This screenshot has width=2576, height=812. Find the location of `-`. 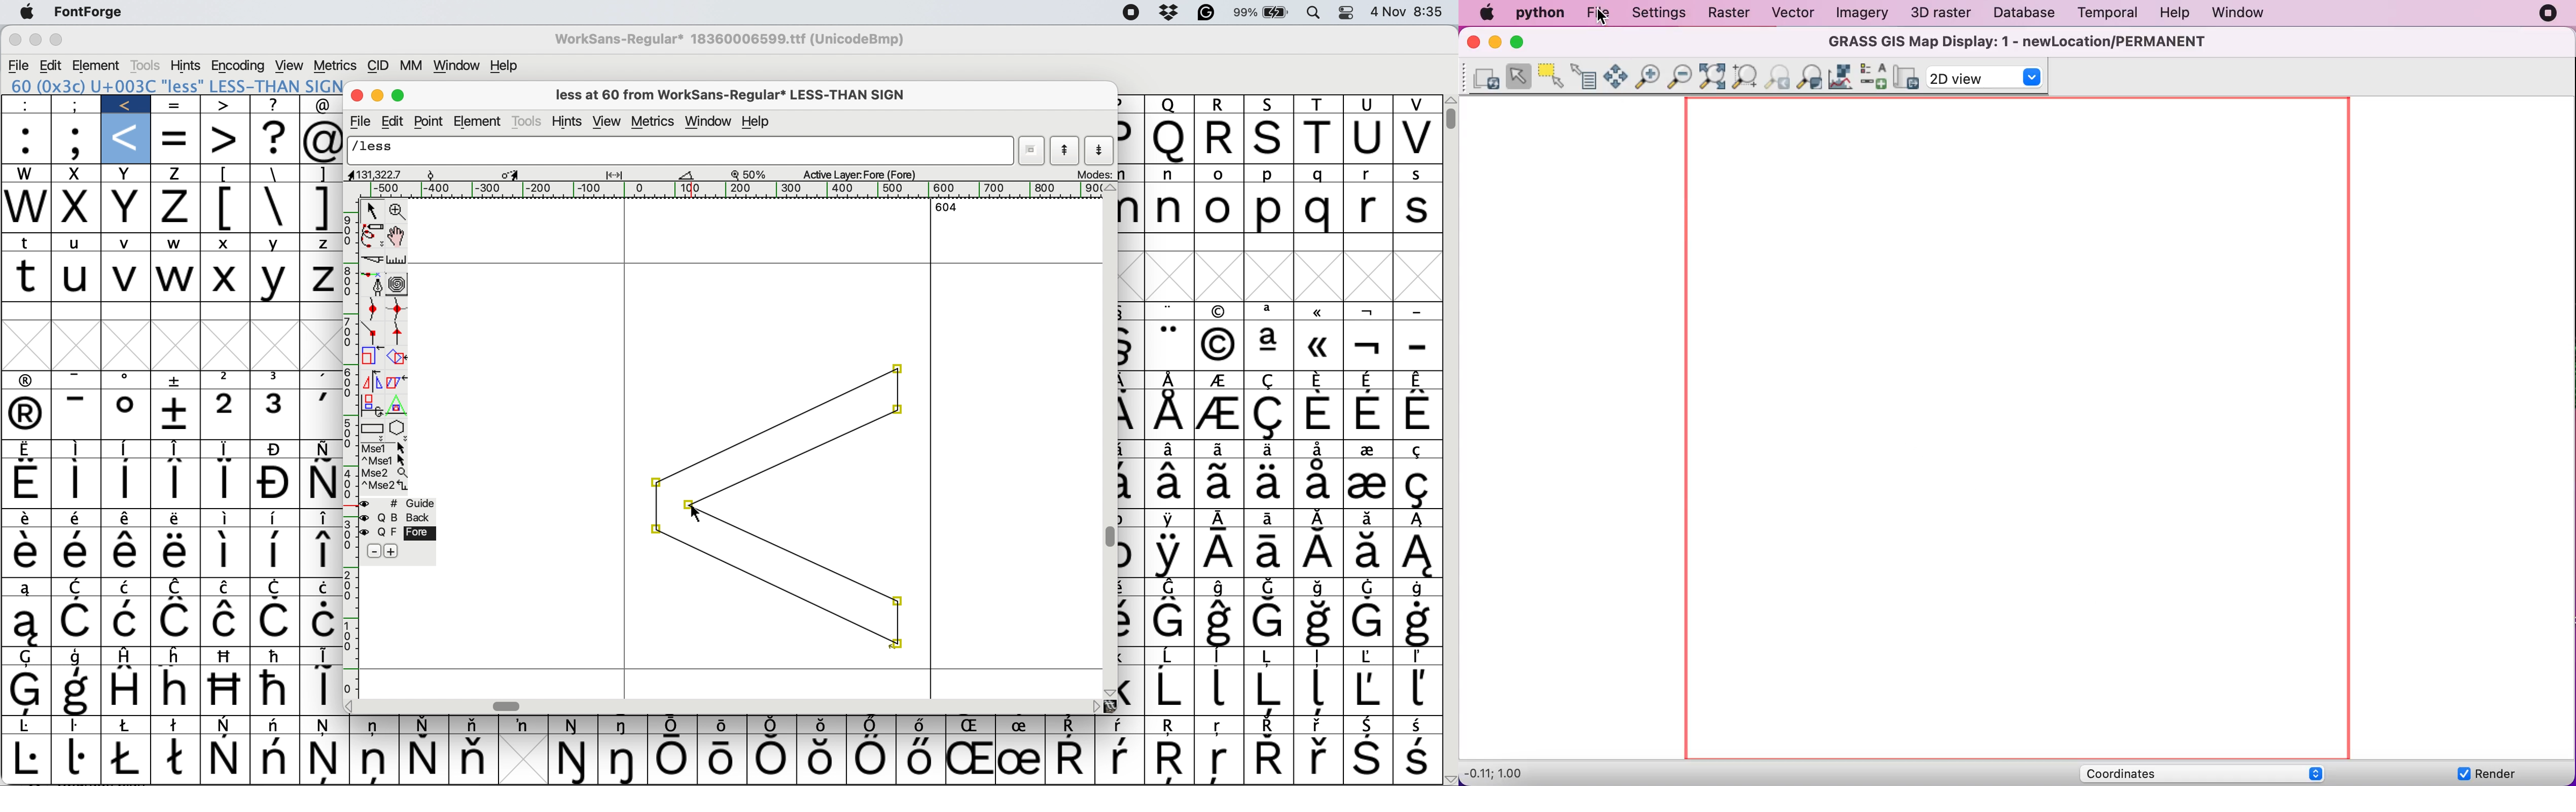

- is located at coordinates (80, 379).